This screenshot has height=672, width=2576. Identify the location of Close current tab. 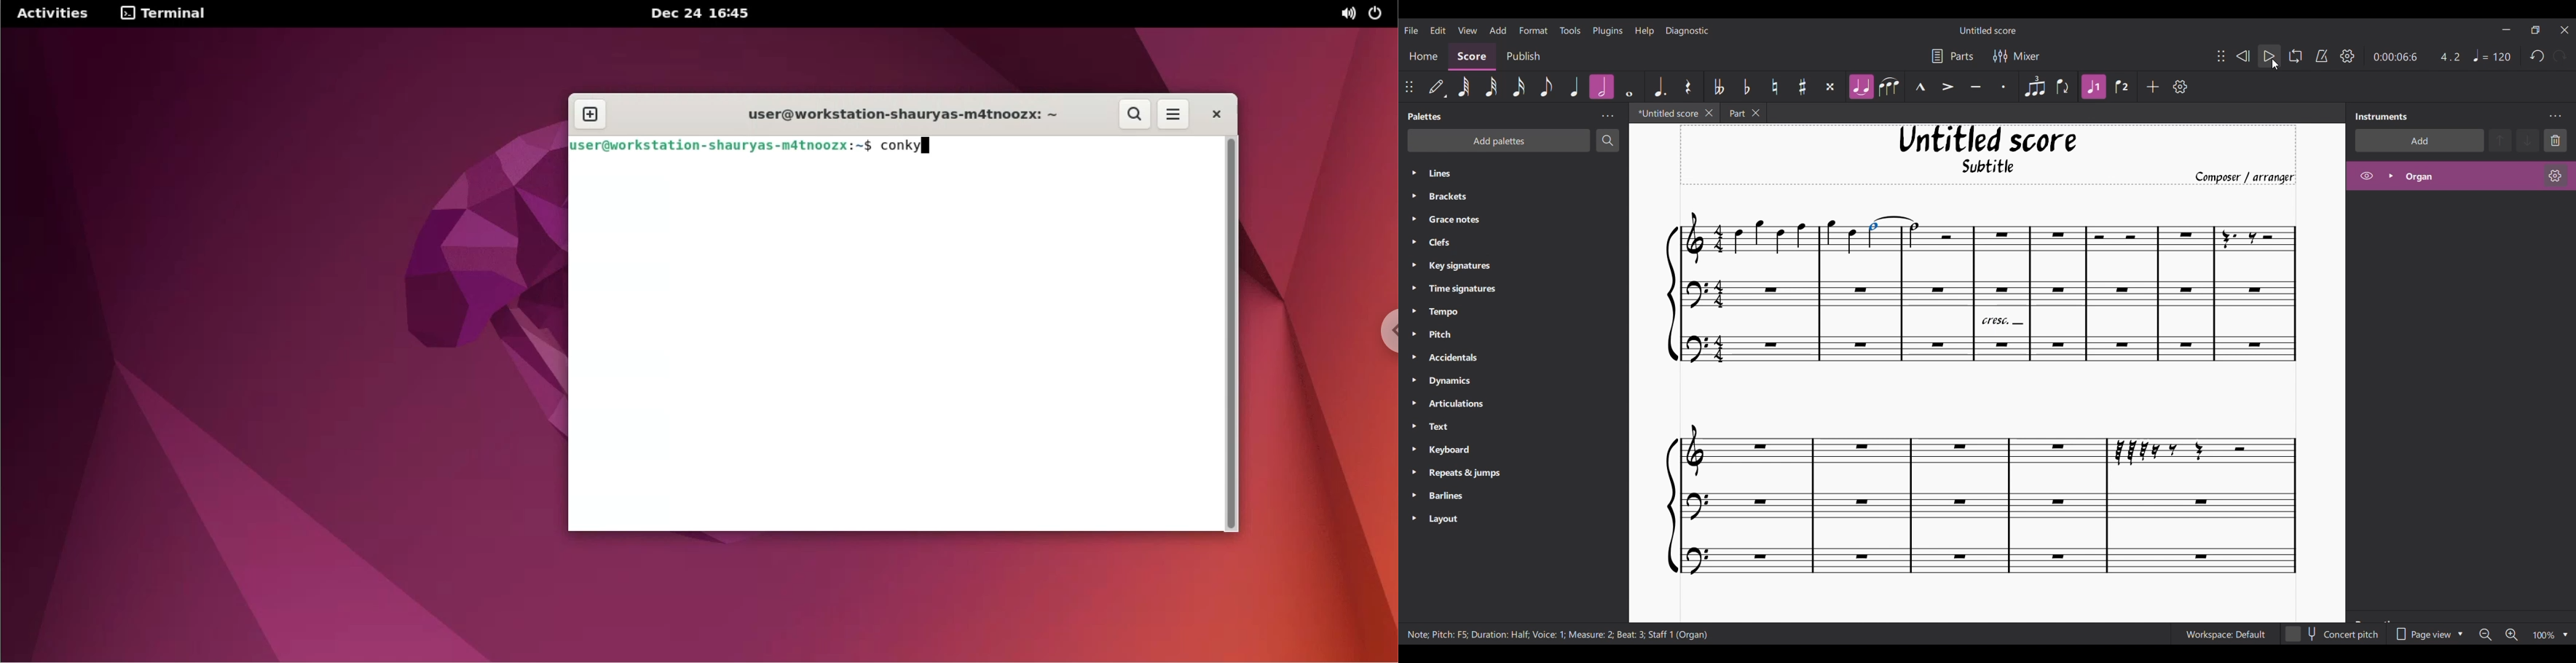
(1705, 112).